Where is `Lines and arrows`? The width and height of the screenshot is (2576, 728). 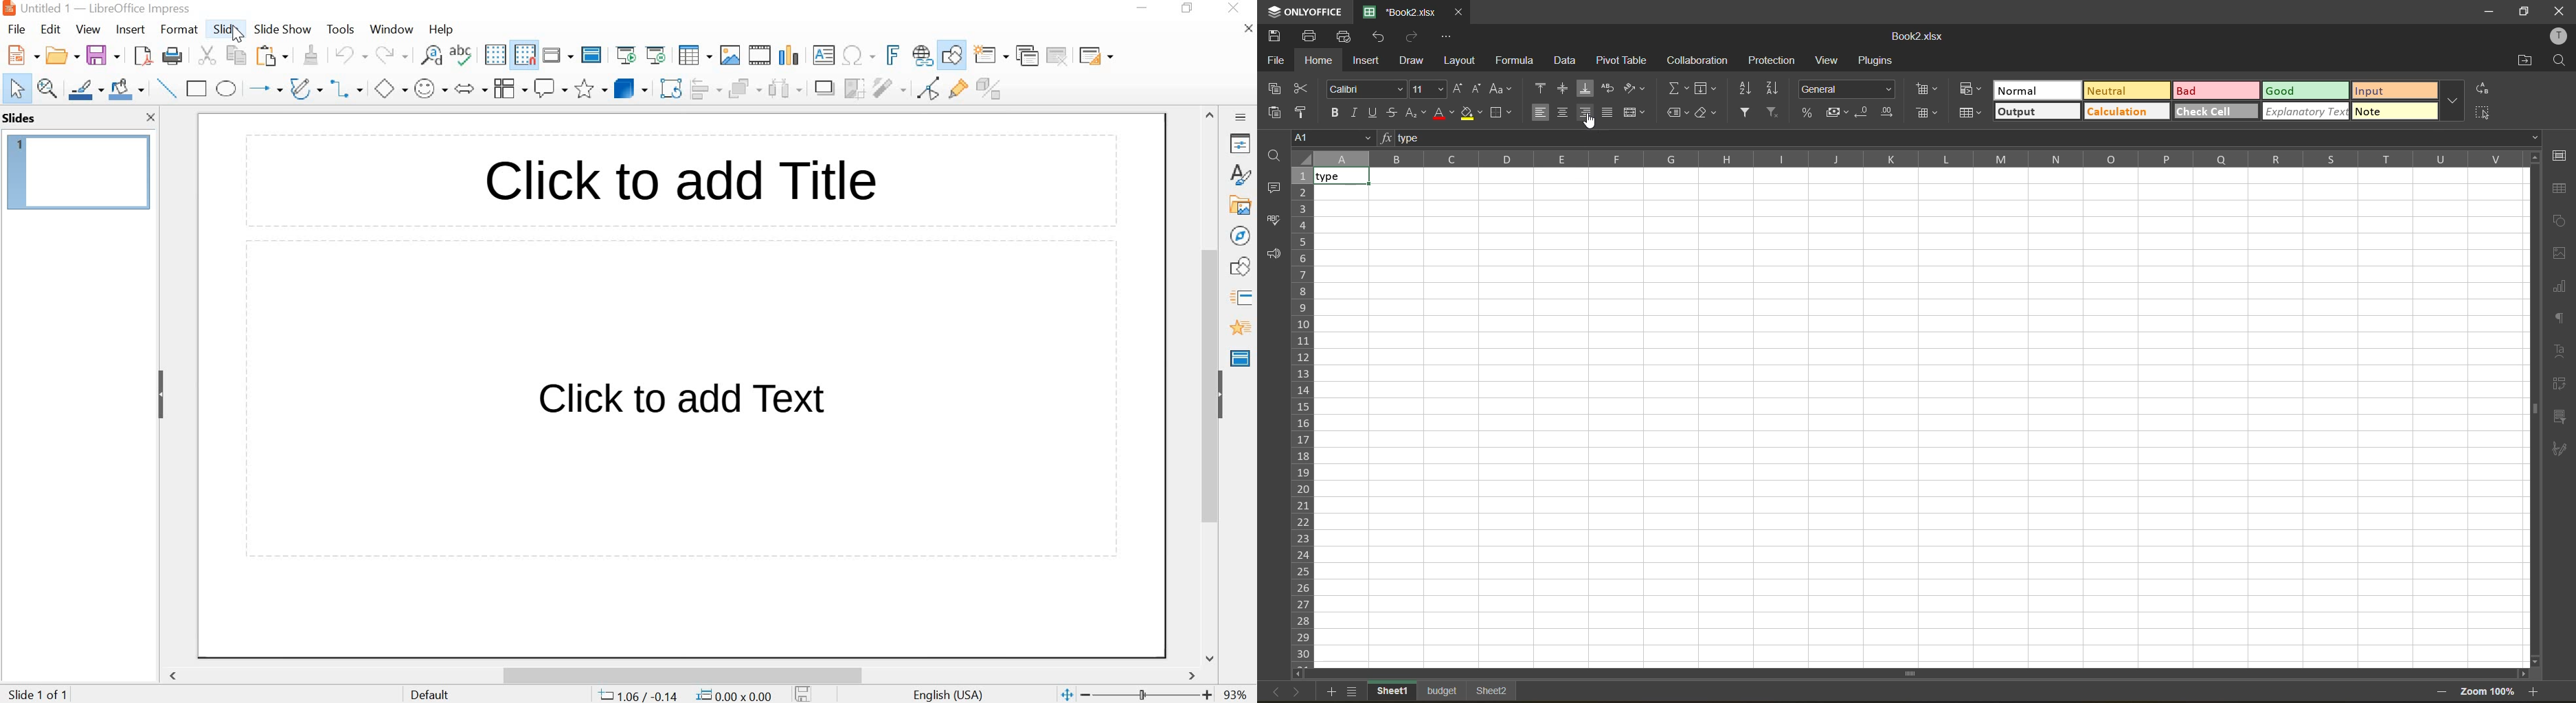 Lines and arrows is located at coordinates (265, 87).